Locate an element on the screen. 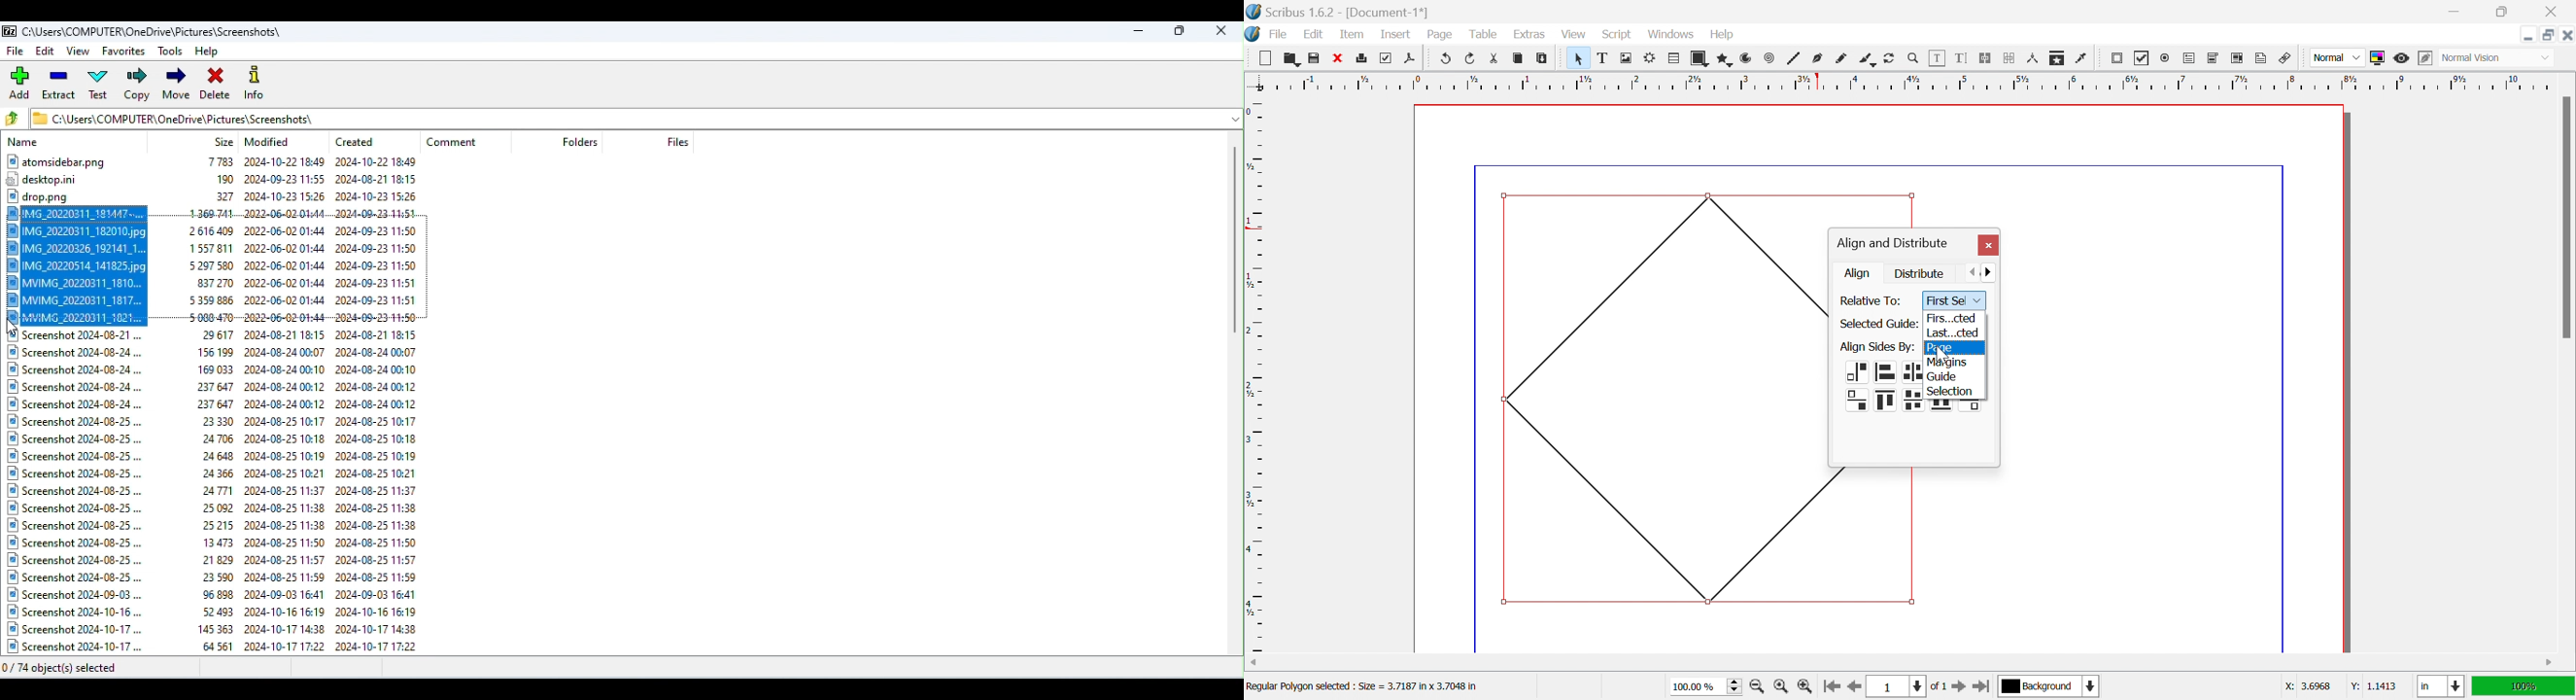 This screenshot has height=700, width=2576. Script is located at coordinates (1621, 35).